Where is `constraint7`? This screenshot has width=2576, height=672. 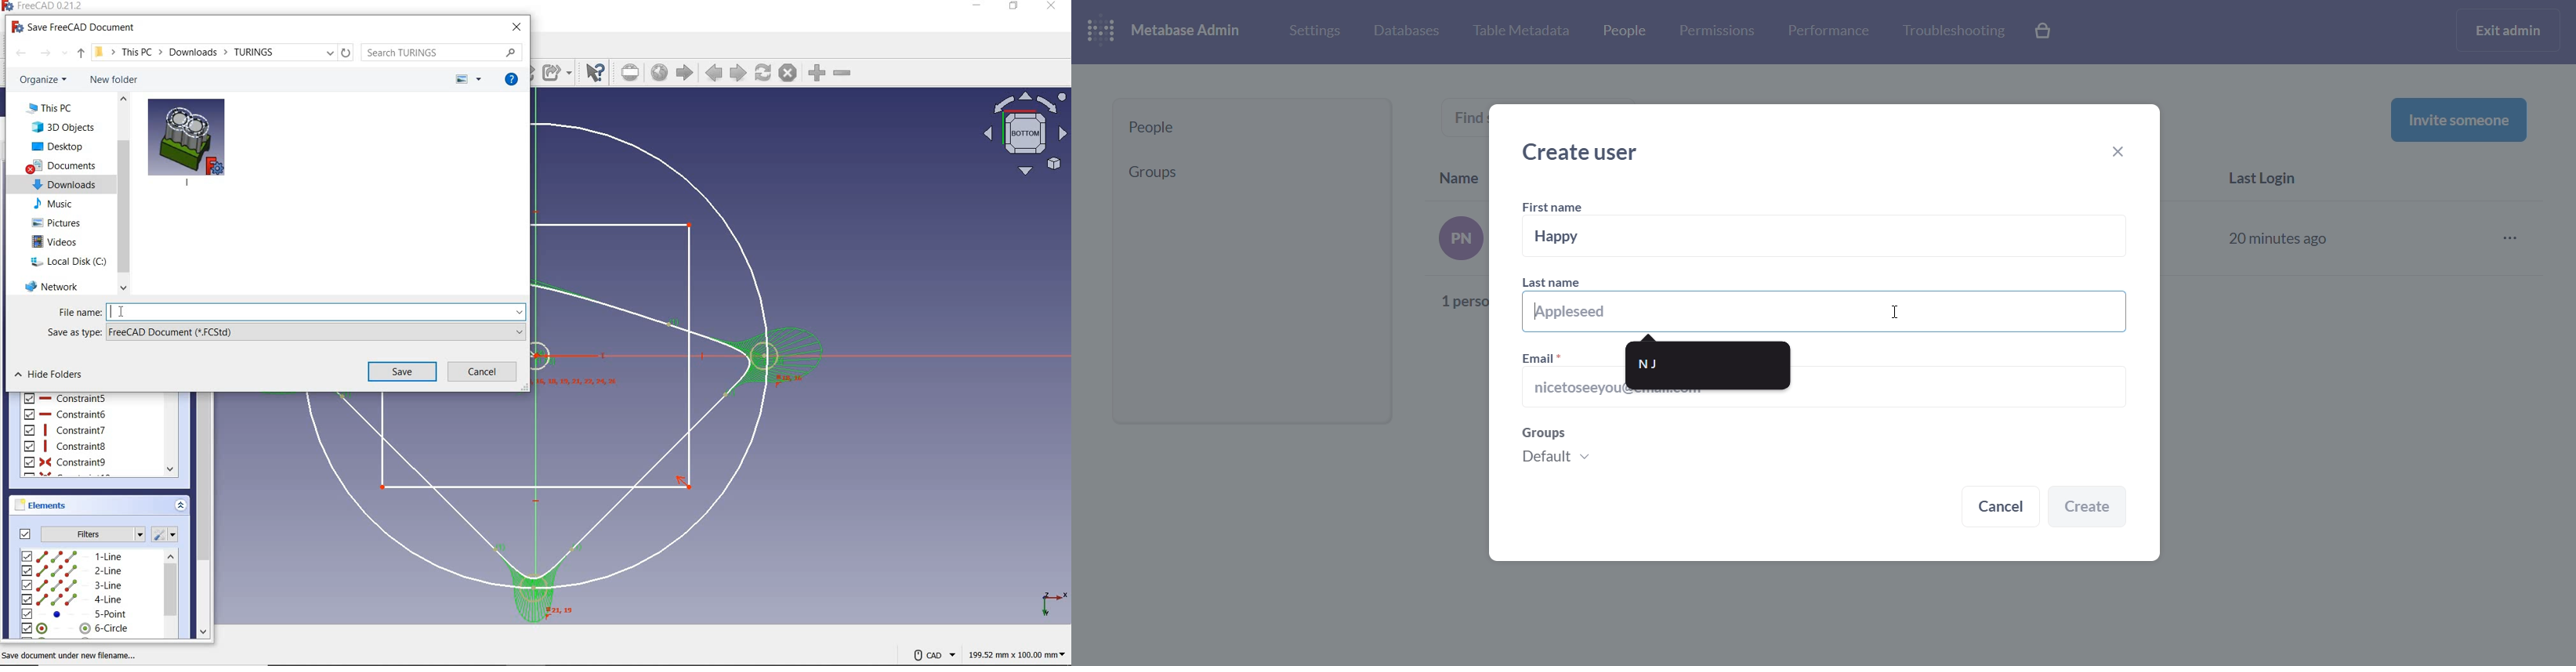
constraint7 is located at coordinates (64, 430).